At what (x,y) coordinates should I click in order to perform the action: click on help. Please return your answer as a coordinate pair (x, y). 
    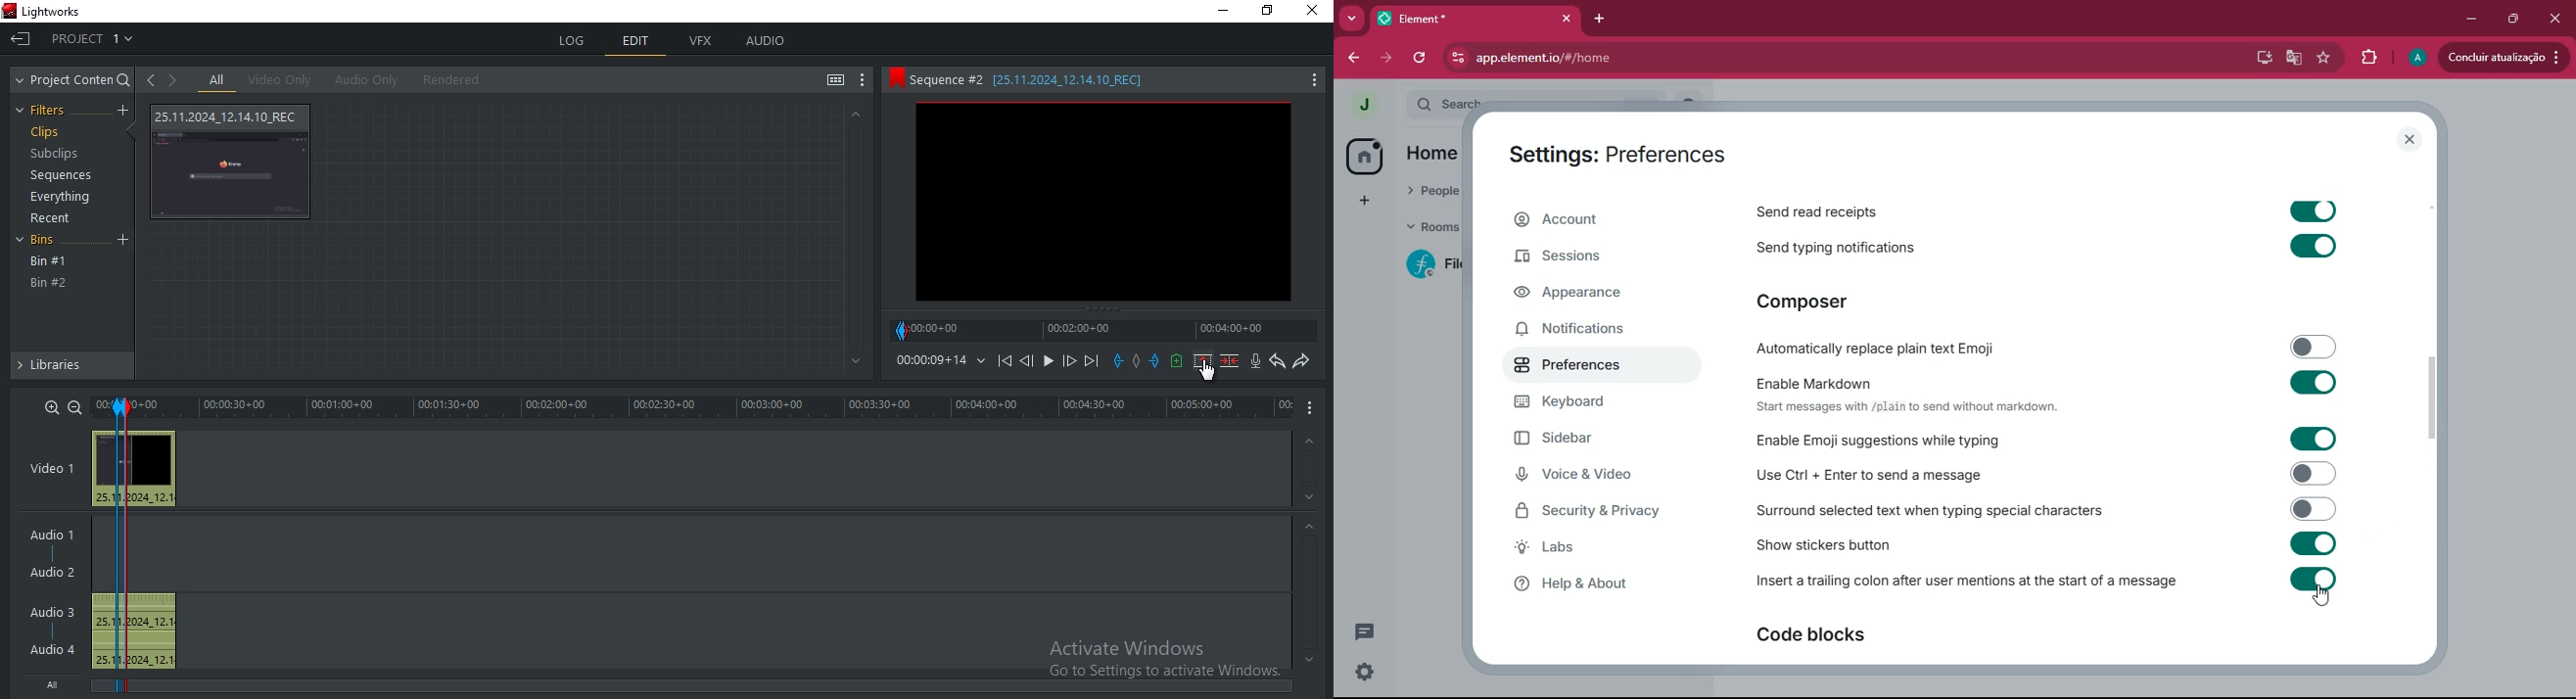
    Looking at the image, I should click on (1602, 585).